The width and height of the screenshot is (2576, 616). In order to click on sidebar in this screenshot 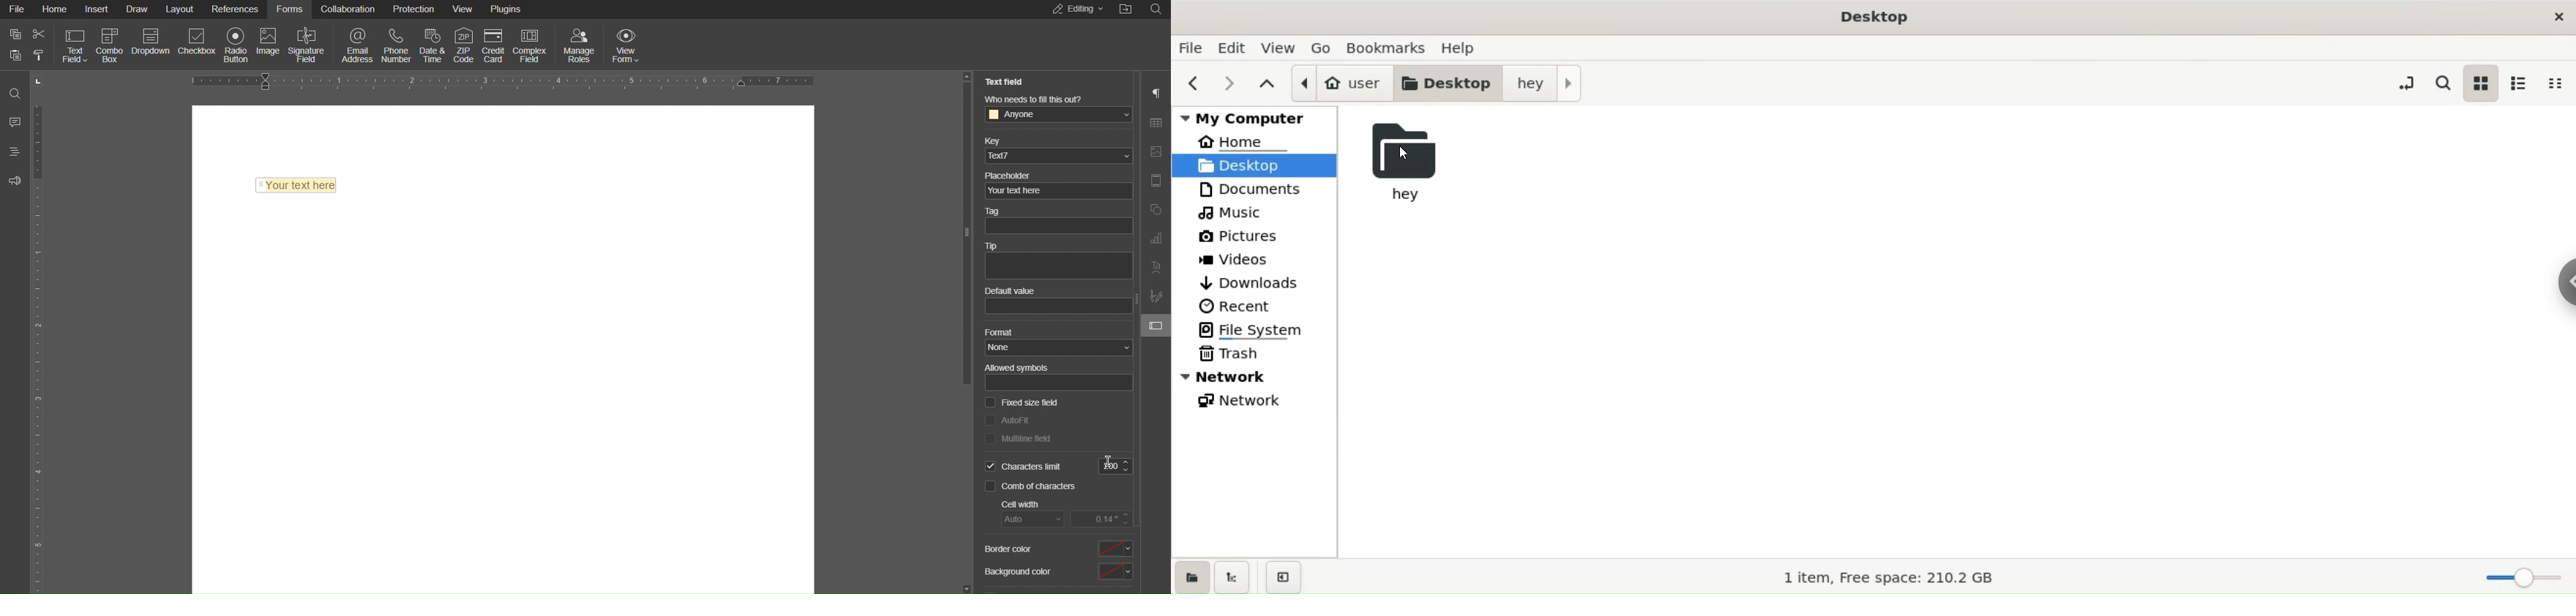, I will do `click(2550, 282)`.